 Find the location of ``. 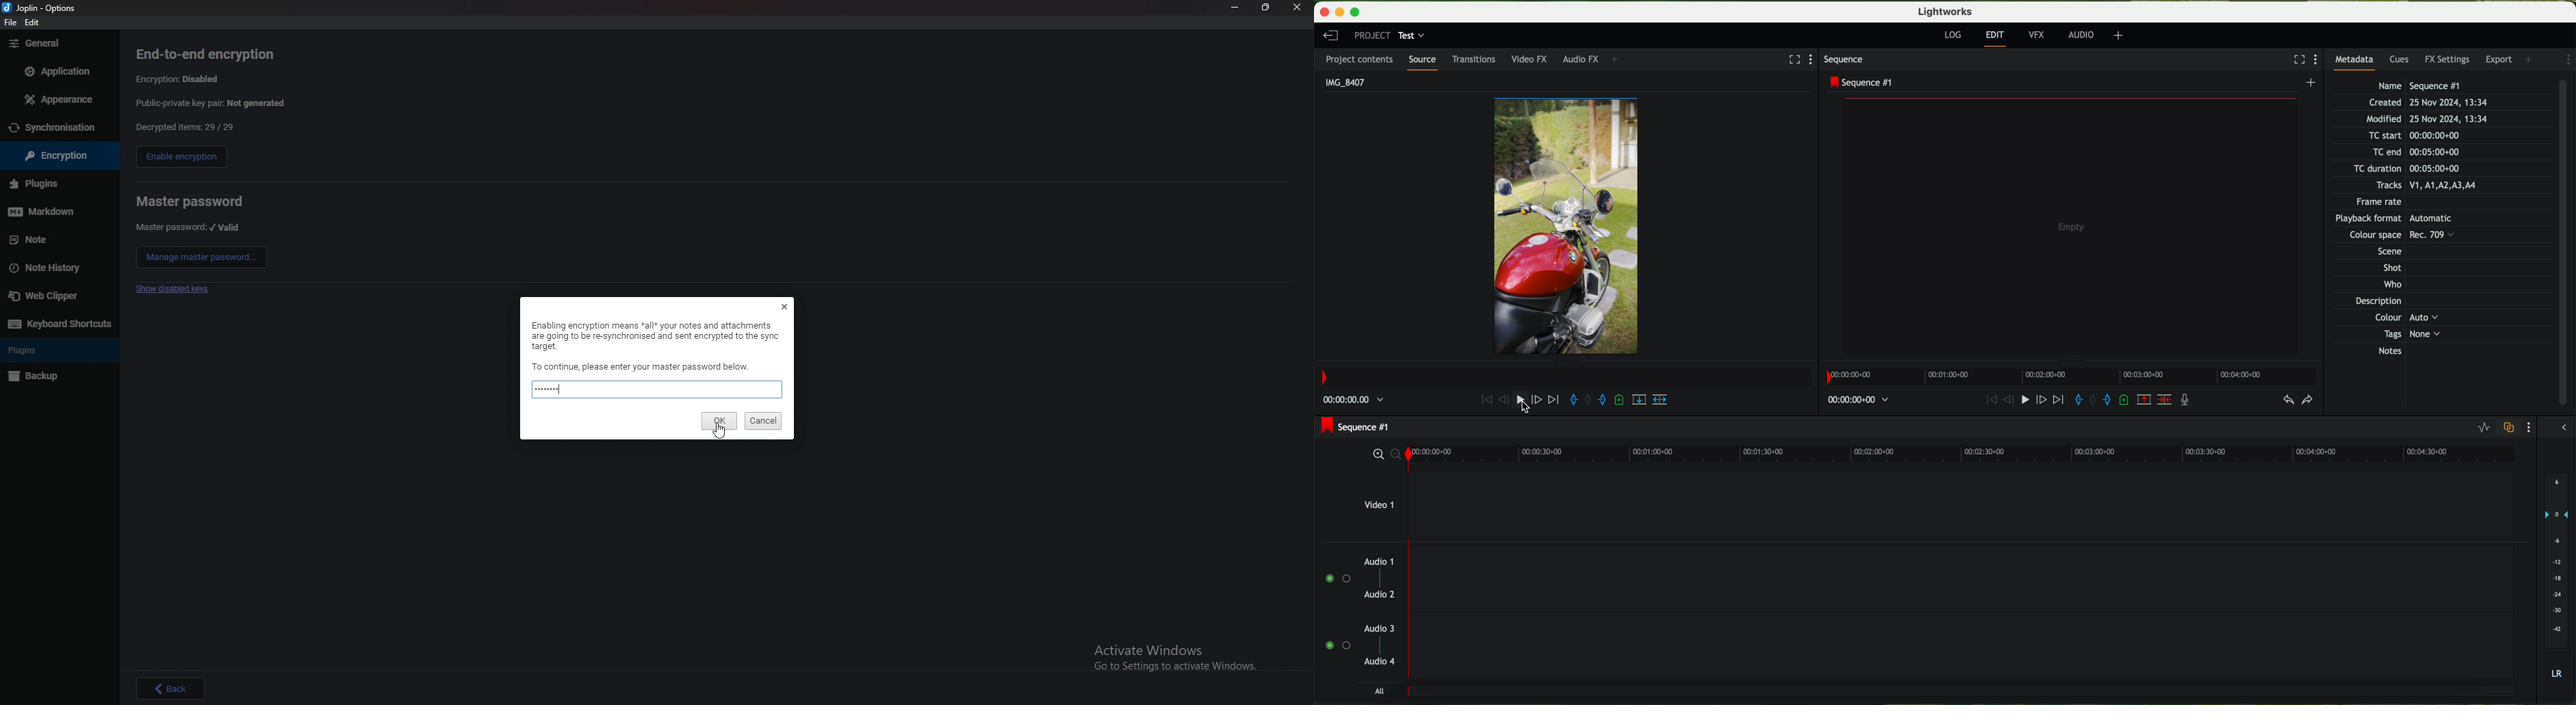

 is located at coordinates (44, 268).